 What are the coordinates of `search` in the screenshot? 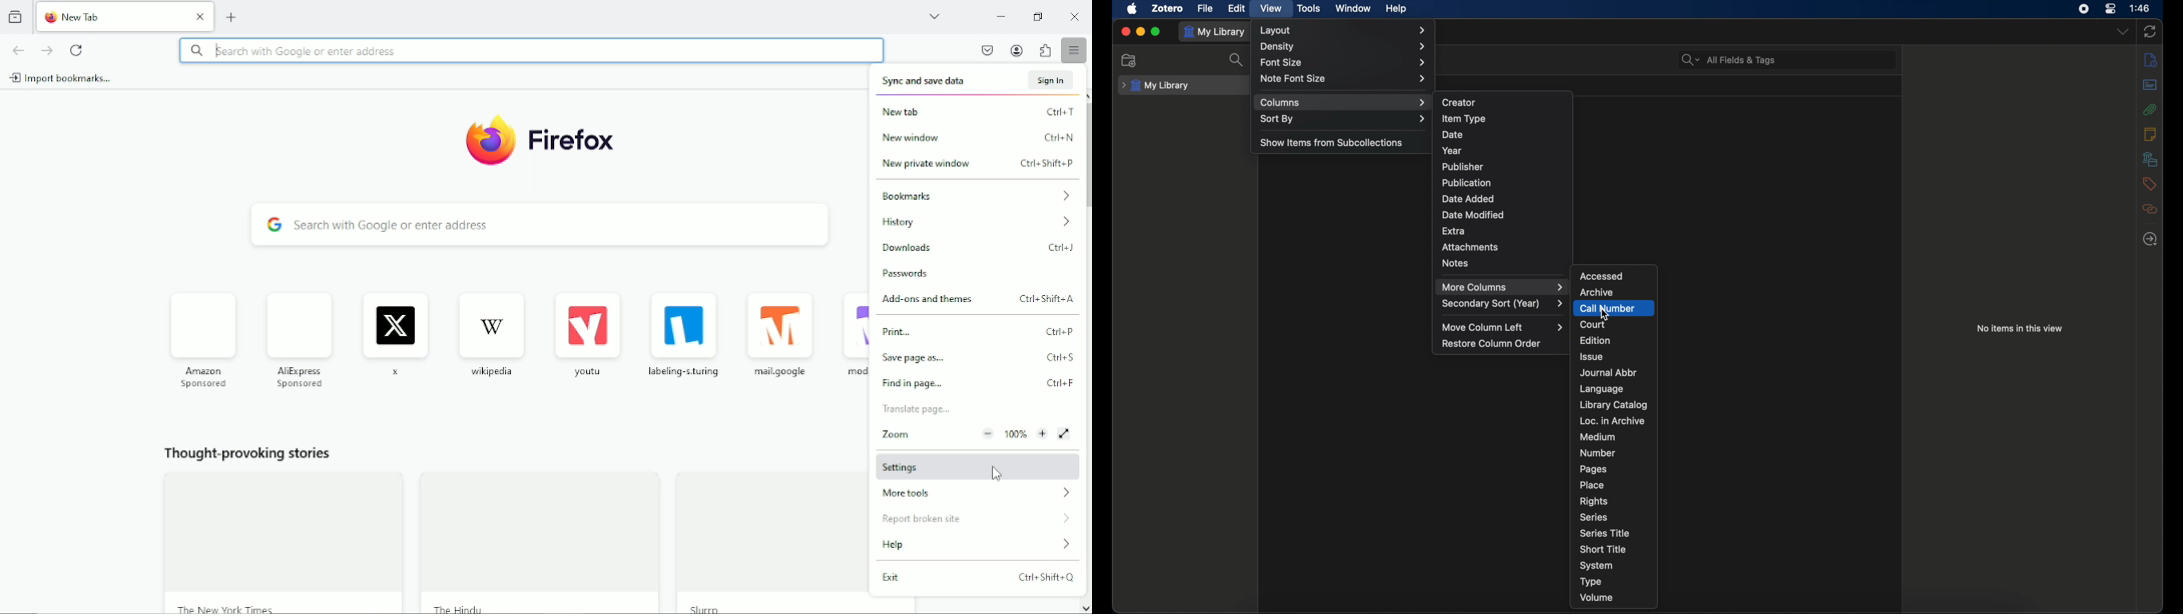 It's located at (1238, 60).